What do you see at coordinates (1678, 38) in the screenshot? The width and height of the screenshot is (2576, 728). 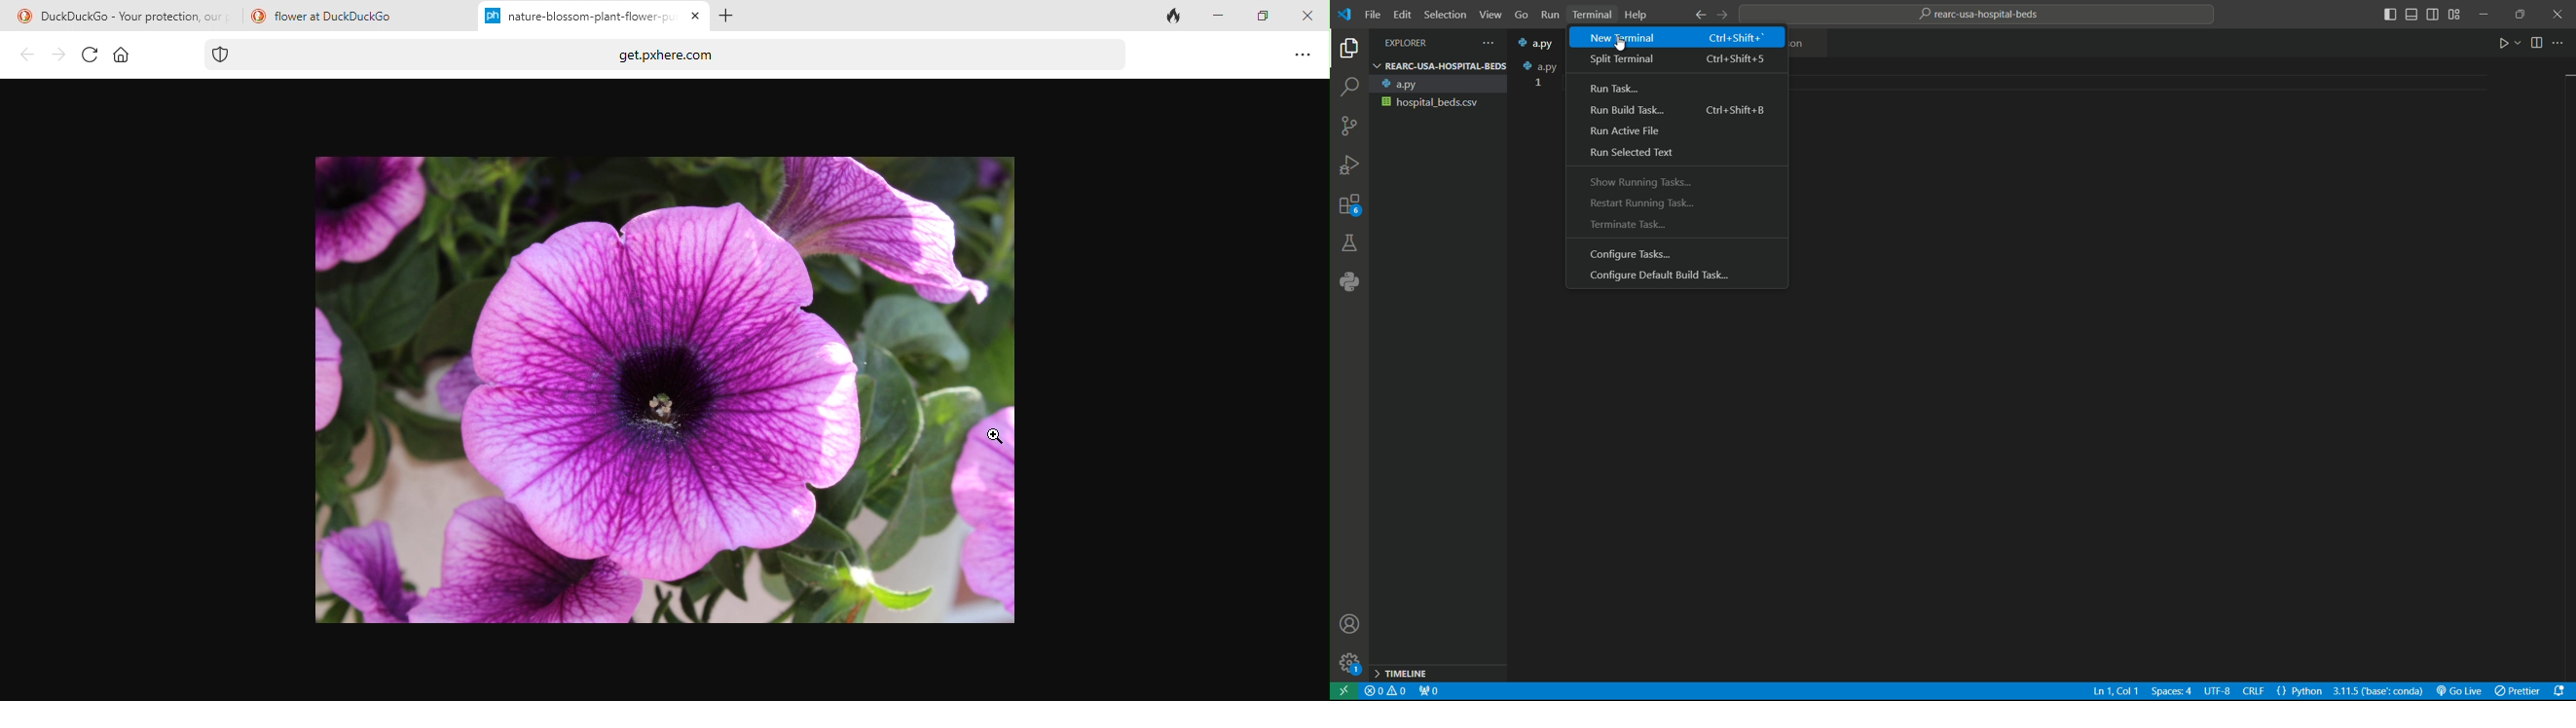 I see `new terminal` at bounding box center [1678, 38].